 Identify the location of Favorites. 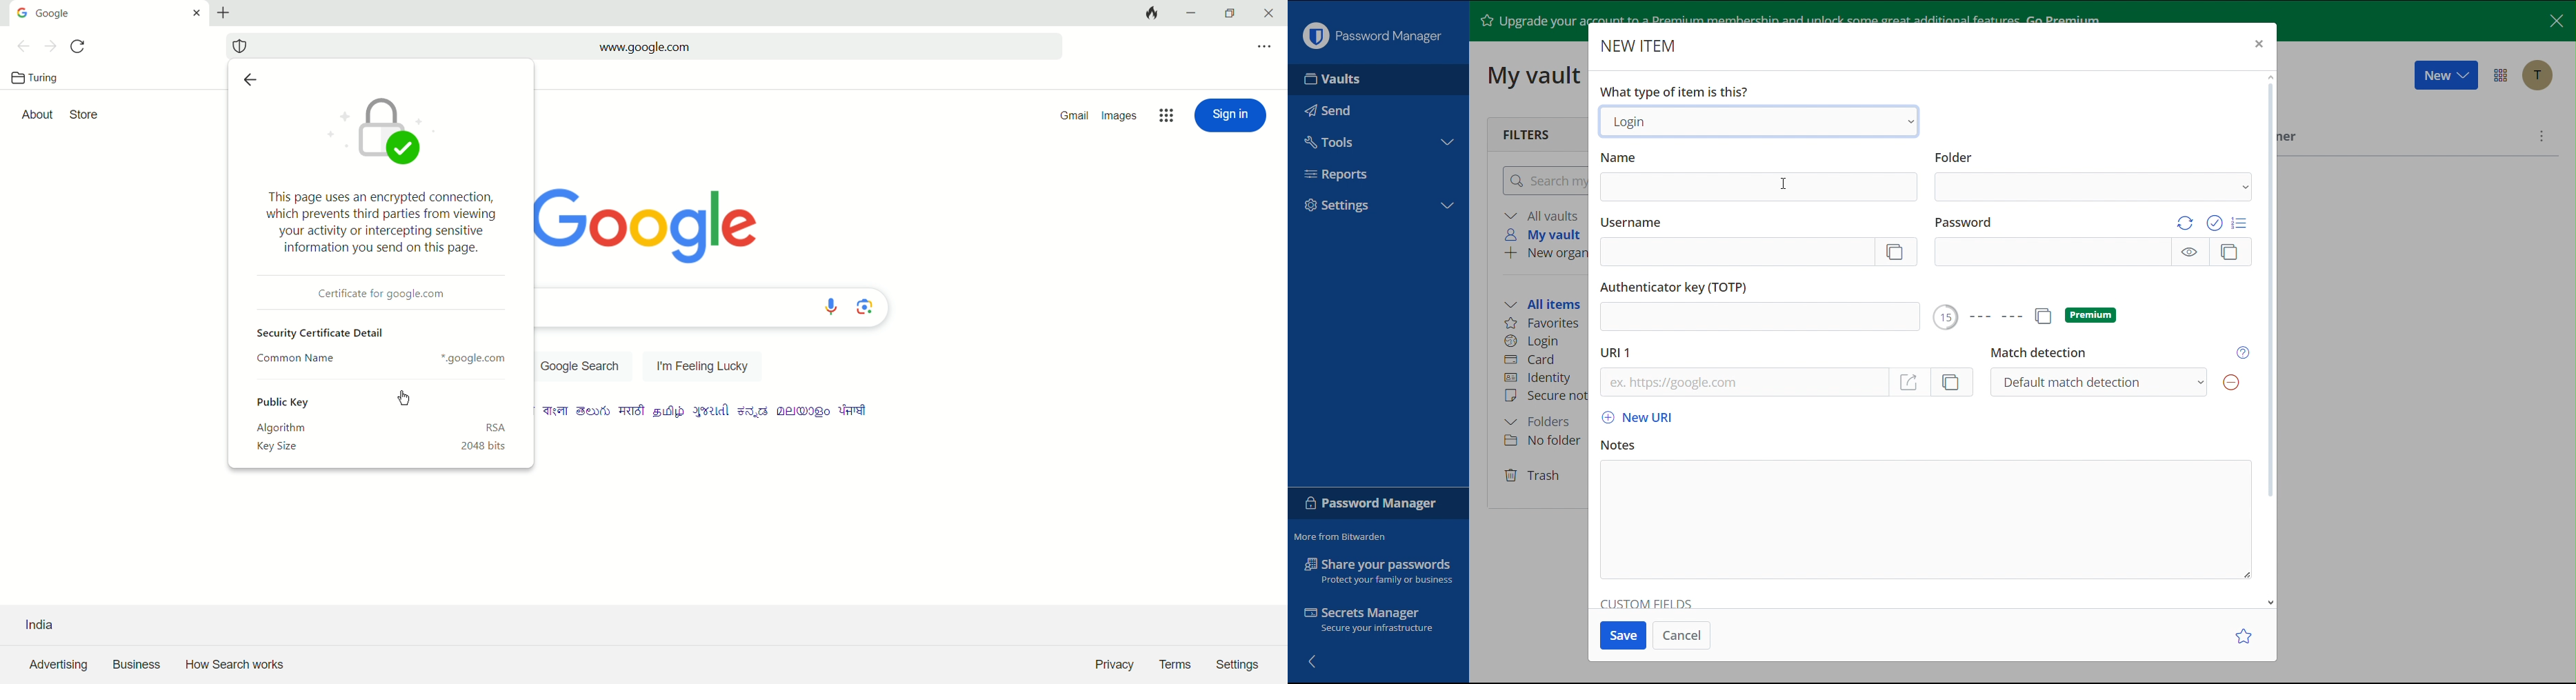
(1541, 325).